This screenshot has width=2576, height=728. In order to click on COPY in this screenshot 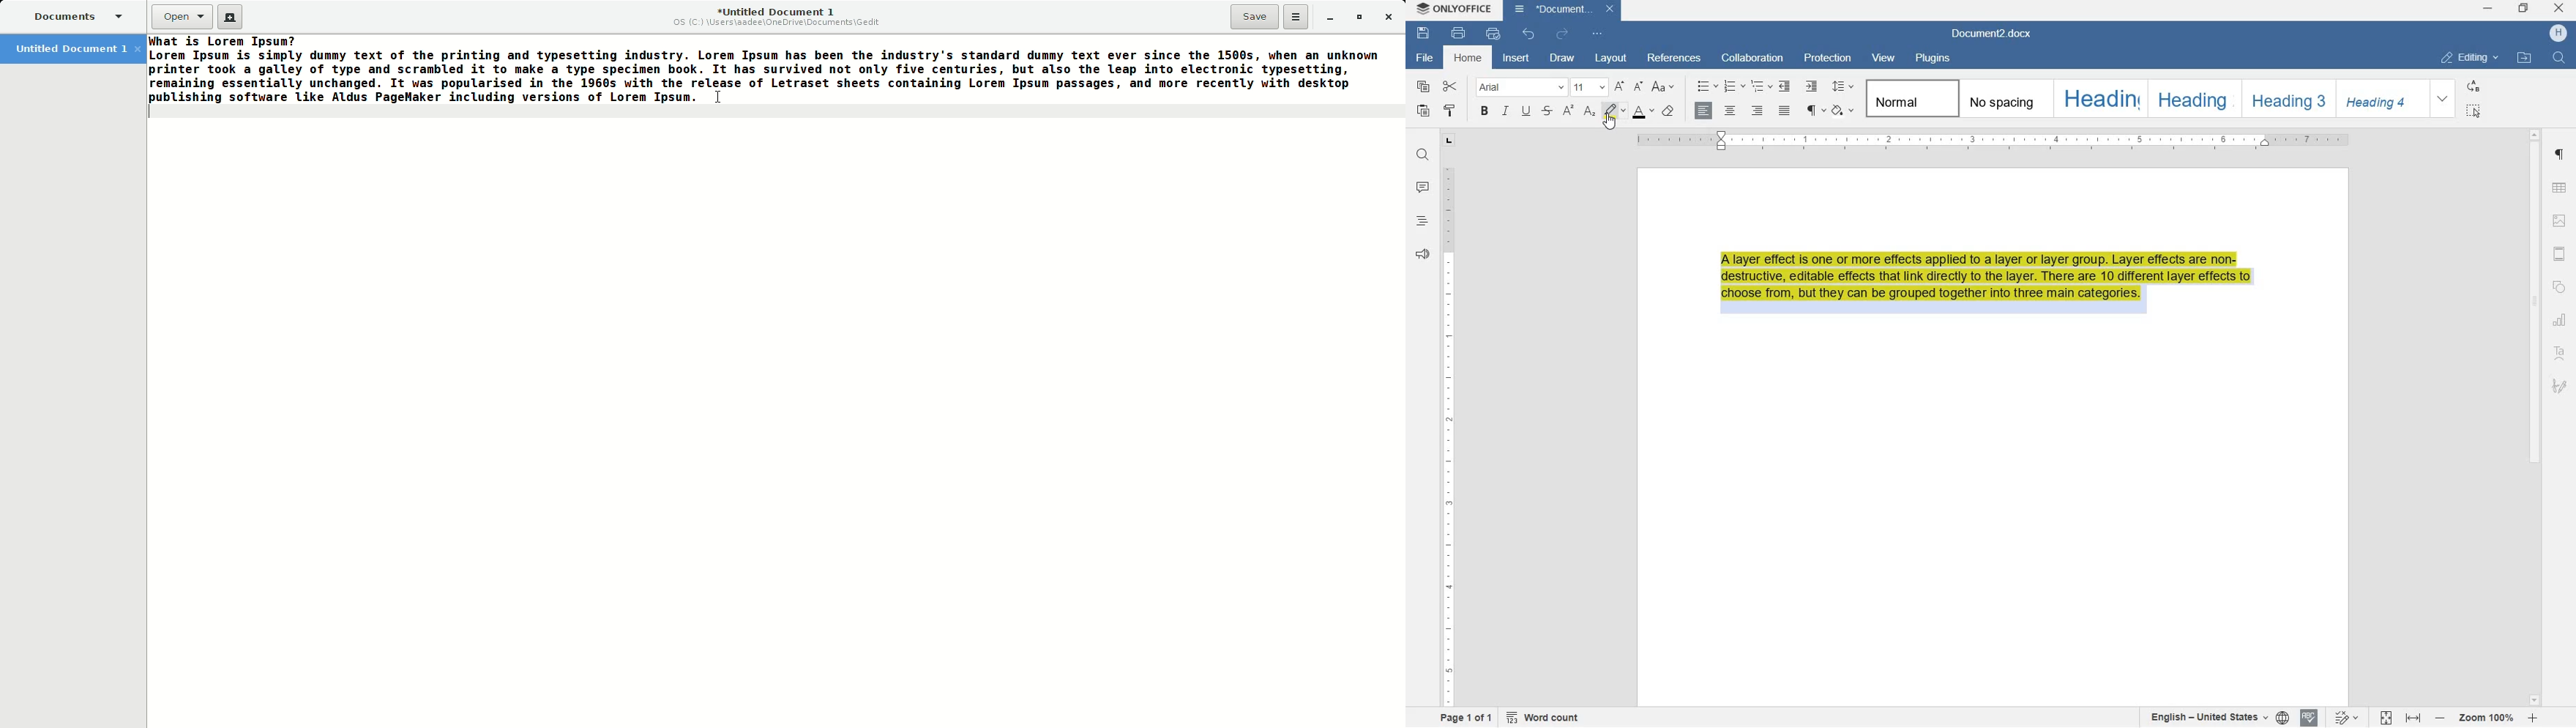, I will do `click(1423, 87)`.